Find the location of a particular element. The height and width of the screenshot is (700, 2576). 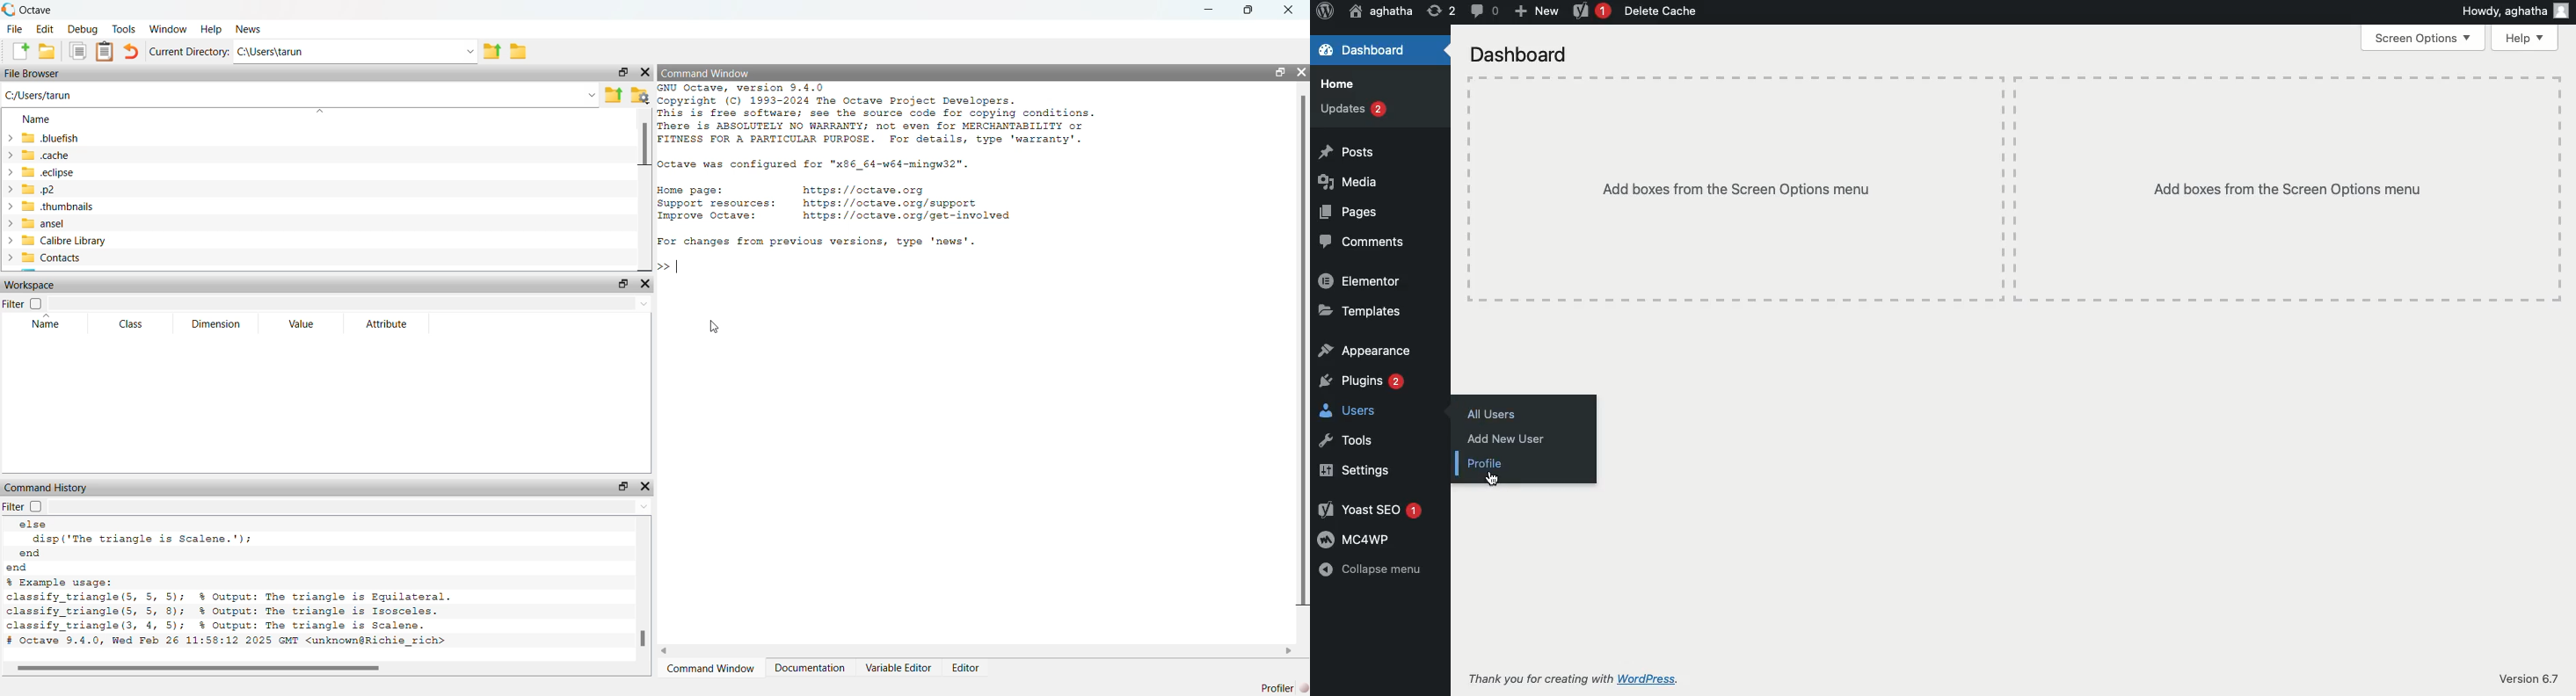

help is located at coordinates (212, 29).